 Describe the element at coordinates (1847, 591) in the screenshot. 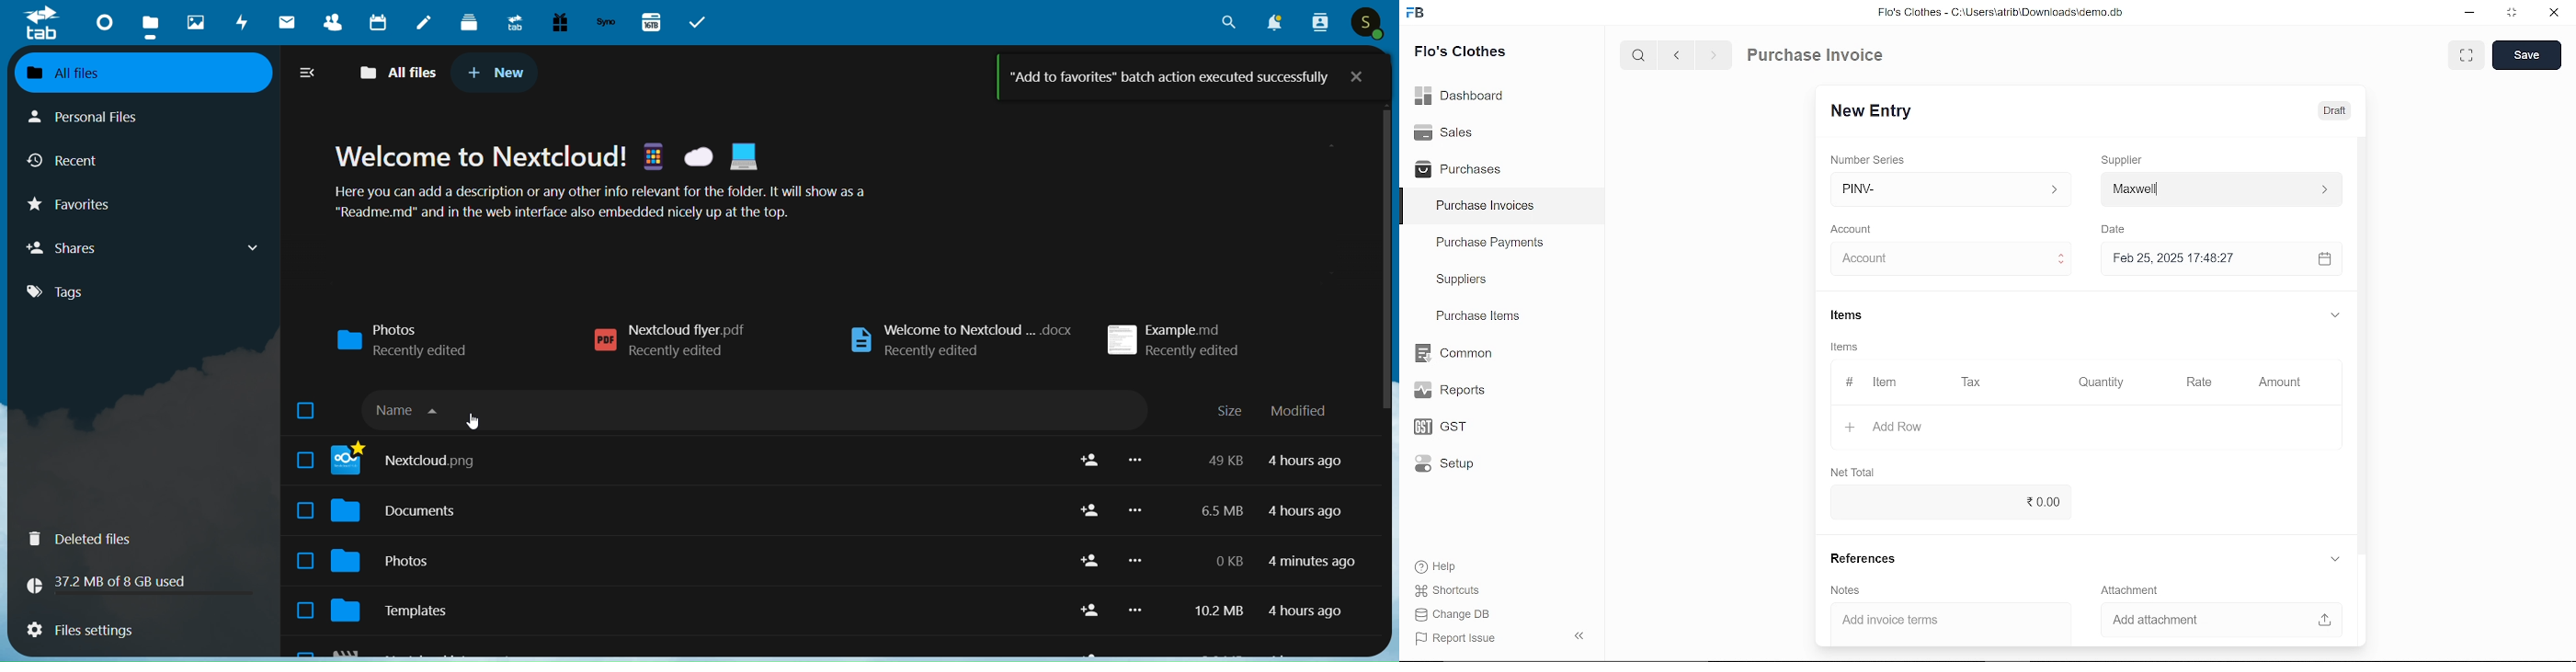

I see `Notes` at that location.